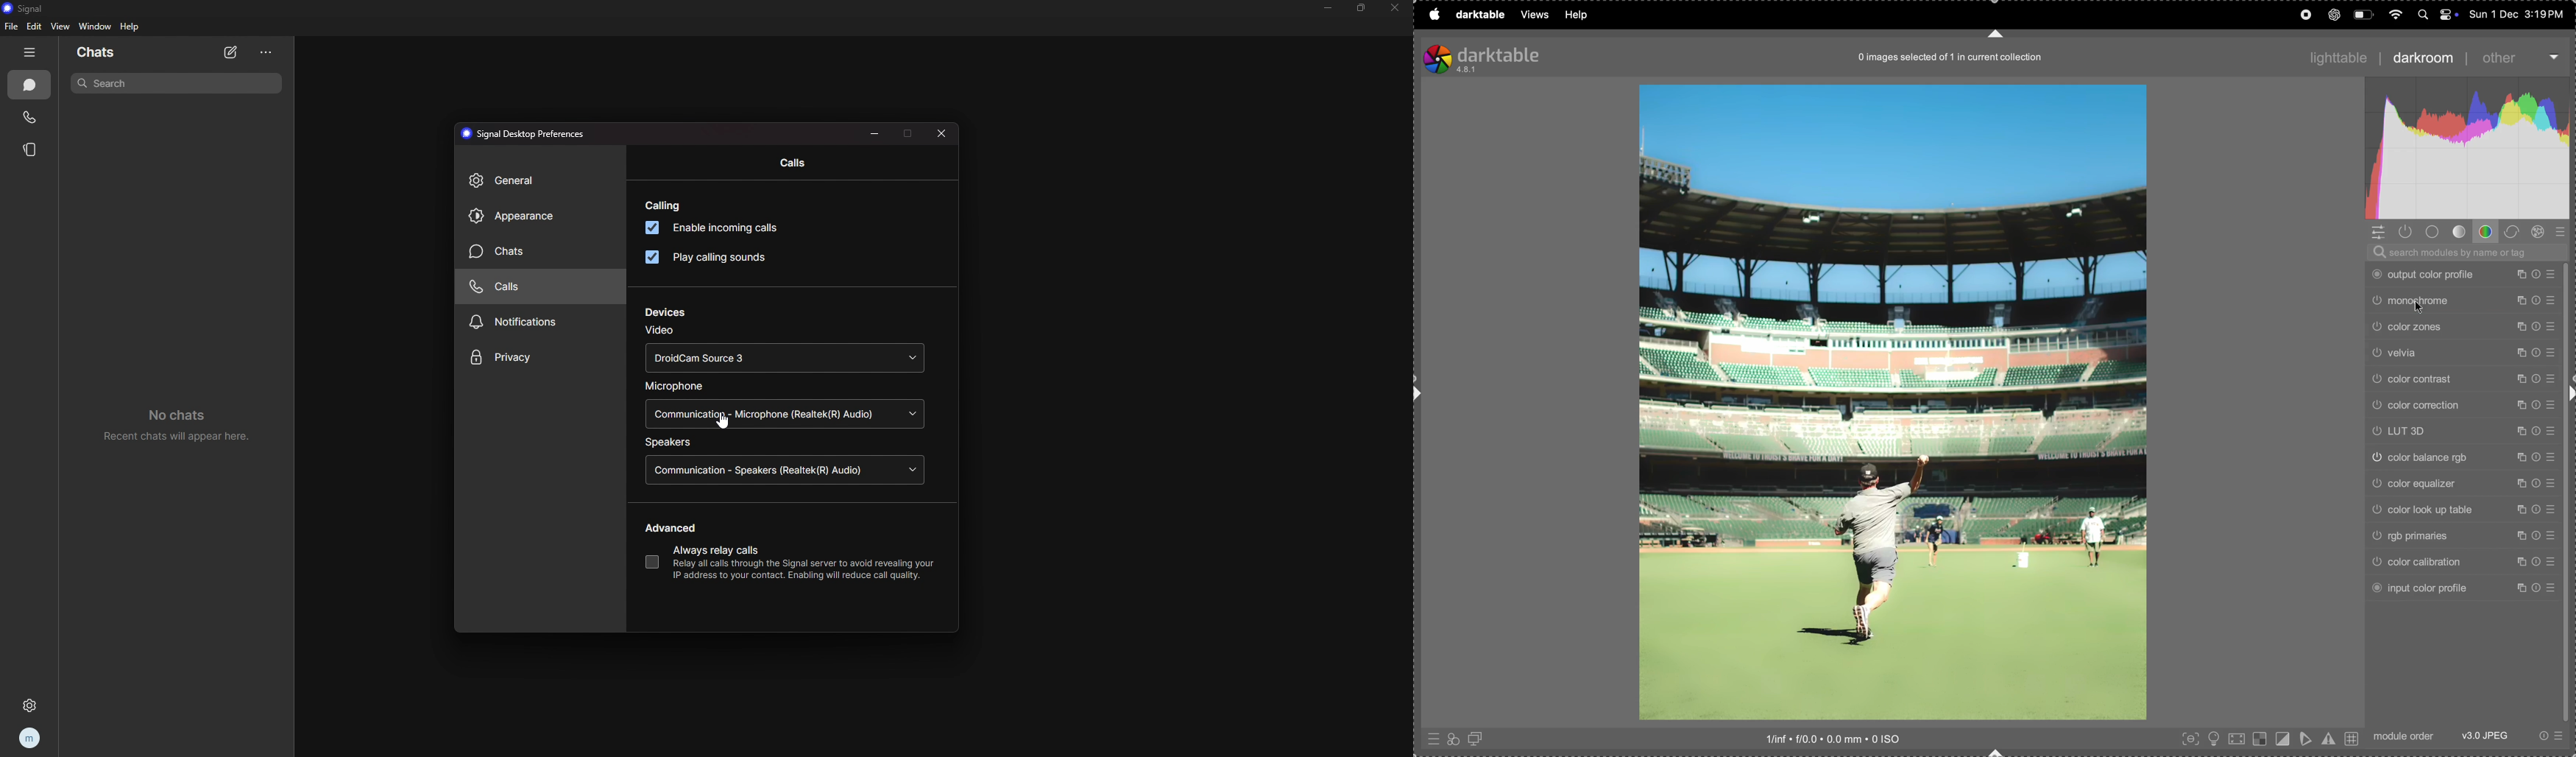  I want to click on click lookup table, so click(2463, 508).